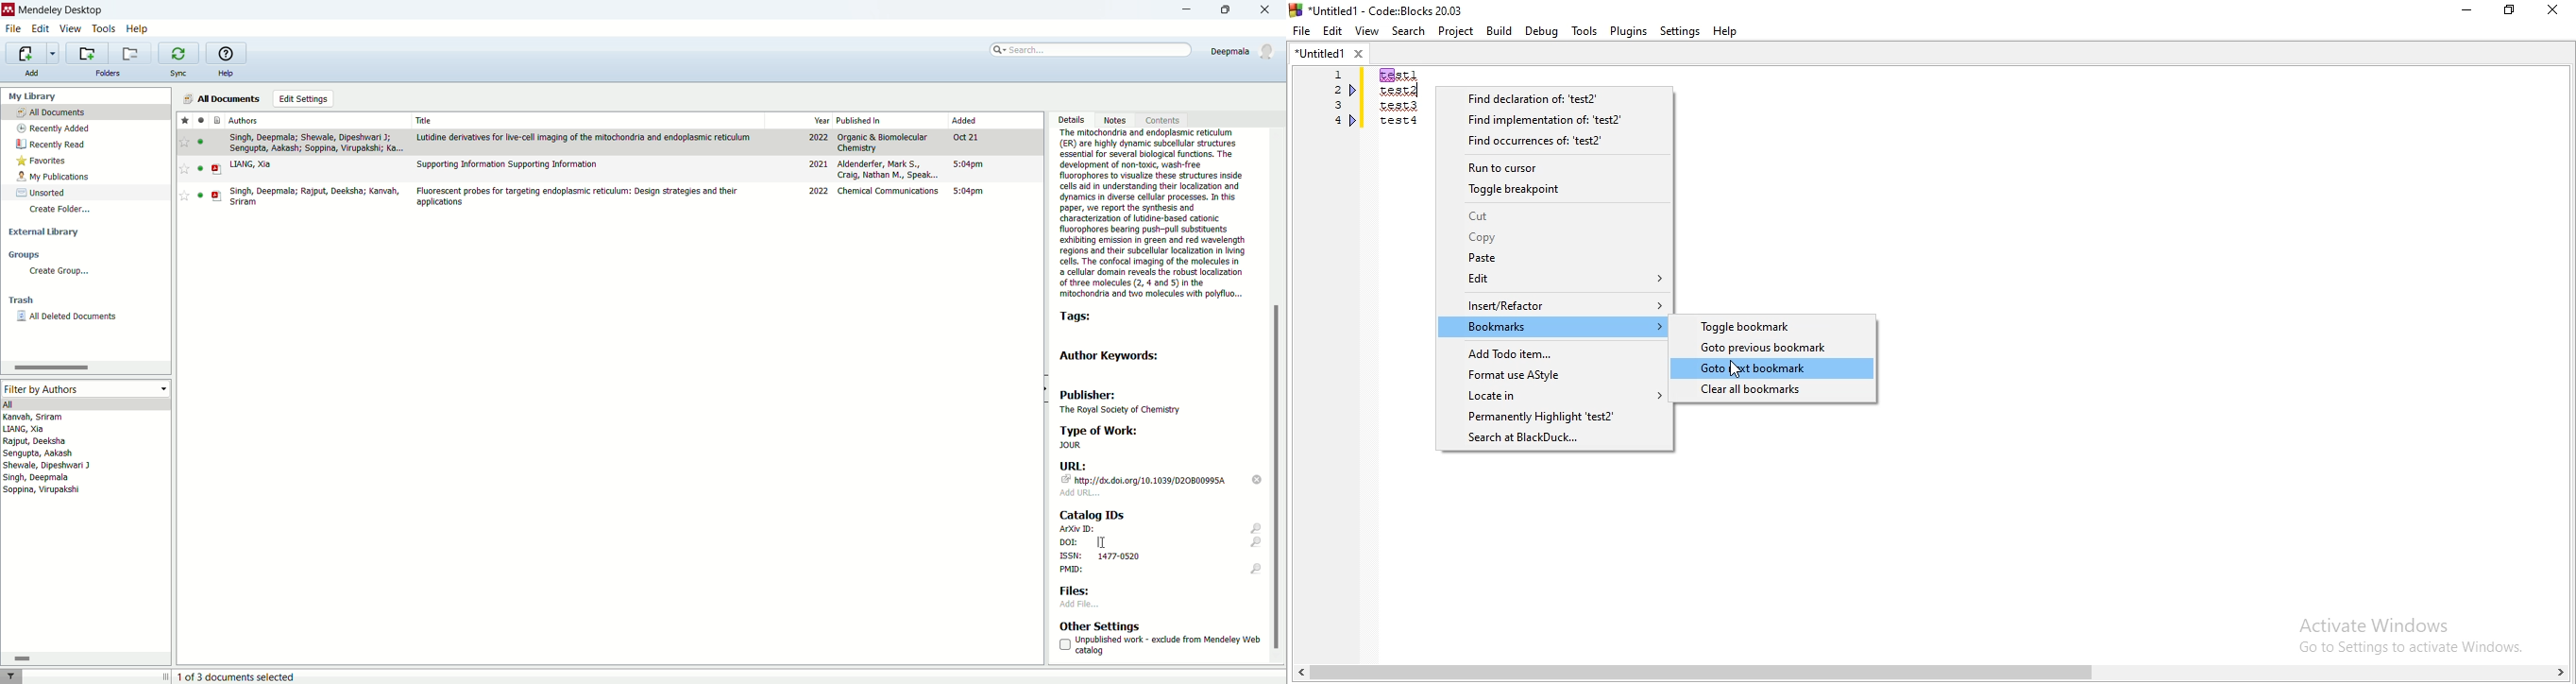  What do you see at coordinates (1144, 437) in the screenshot?
I see `type of work: JOUR` at bounding box center [1144, 437].